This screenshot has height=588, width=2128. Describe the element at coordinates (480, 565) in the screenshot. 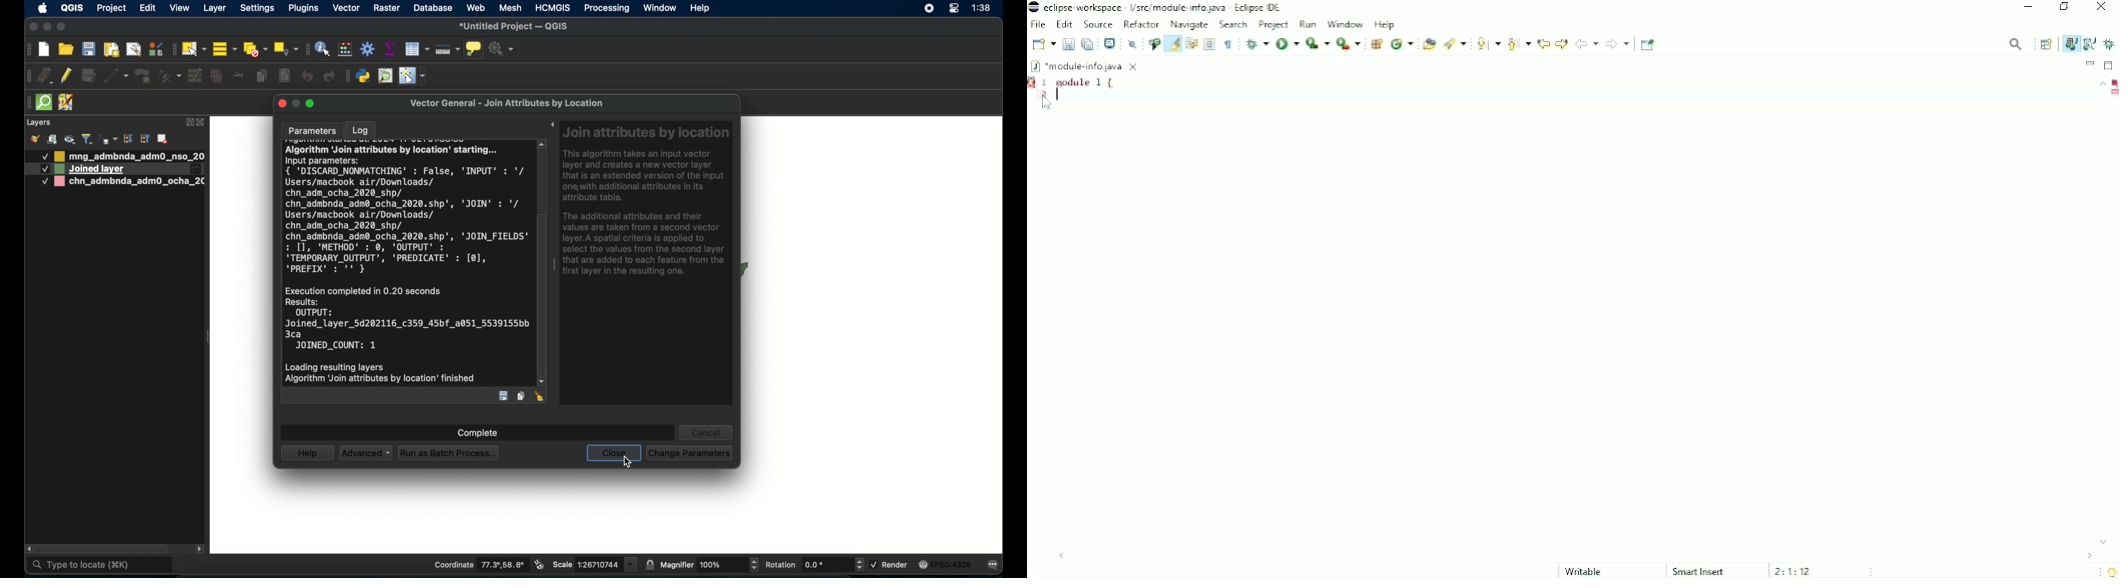

I see `coordinate` at that location.